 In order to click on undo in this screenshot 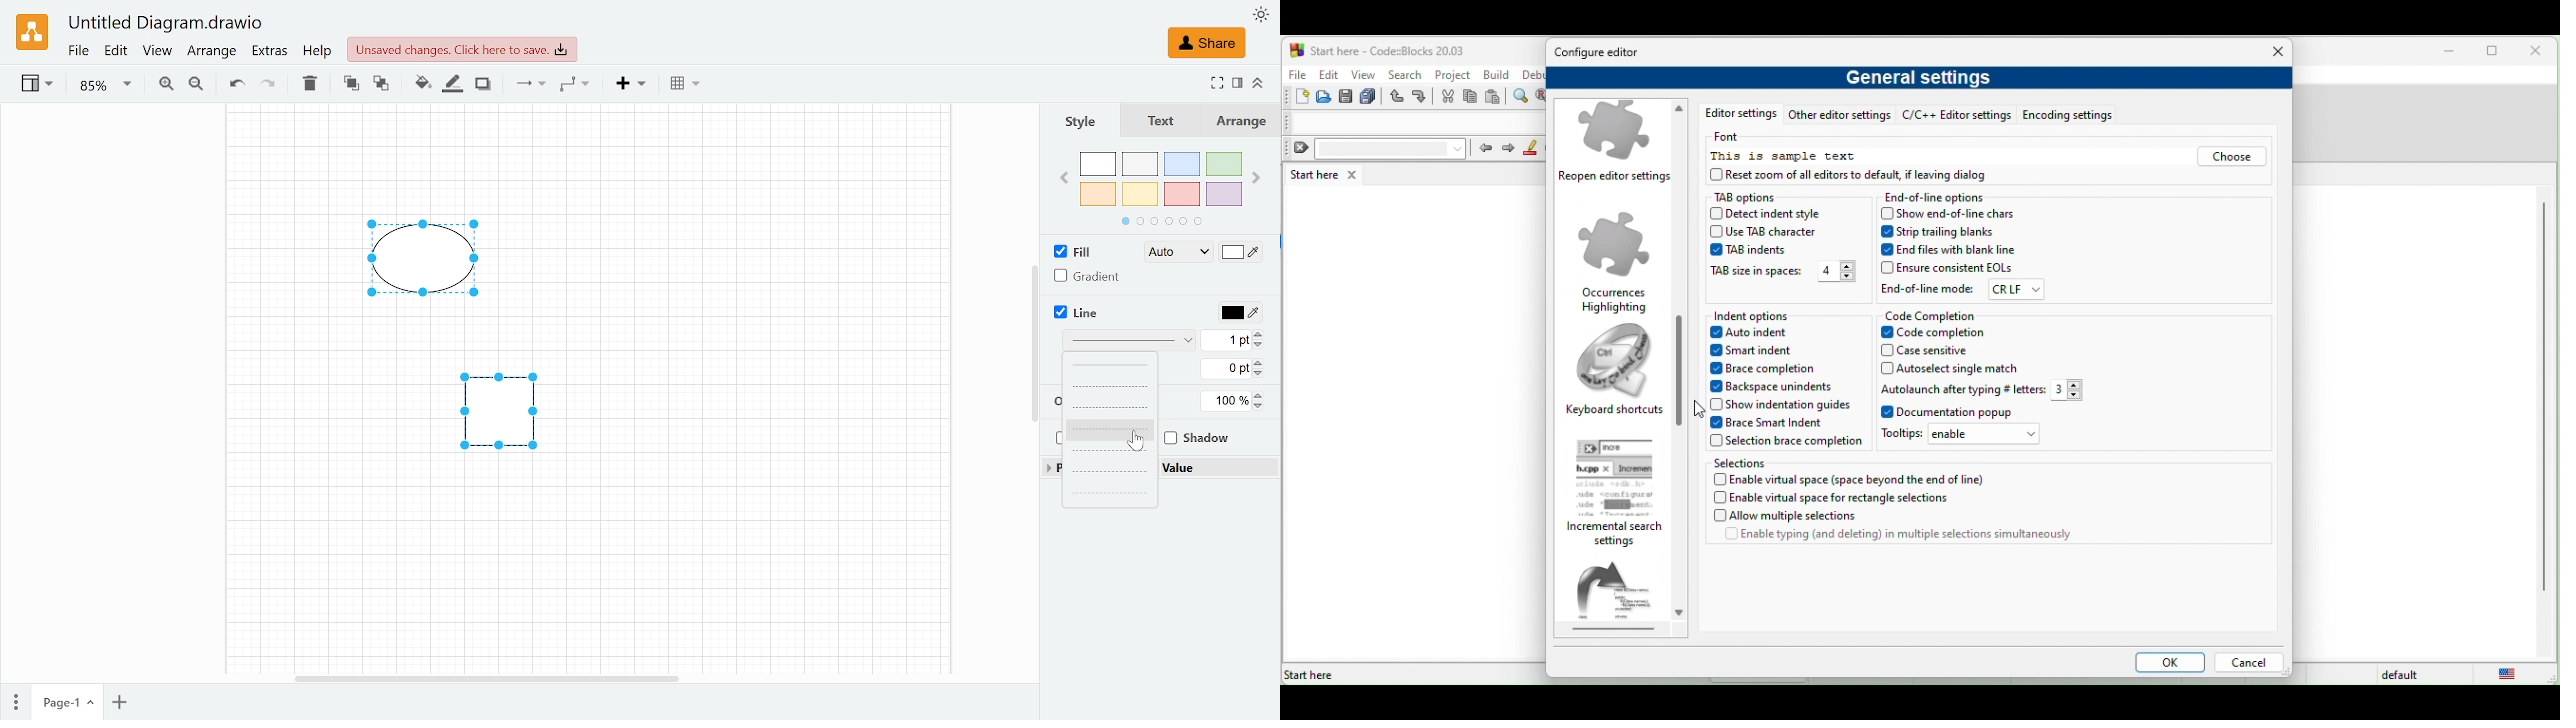, I will do `click(1398, 97)`.